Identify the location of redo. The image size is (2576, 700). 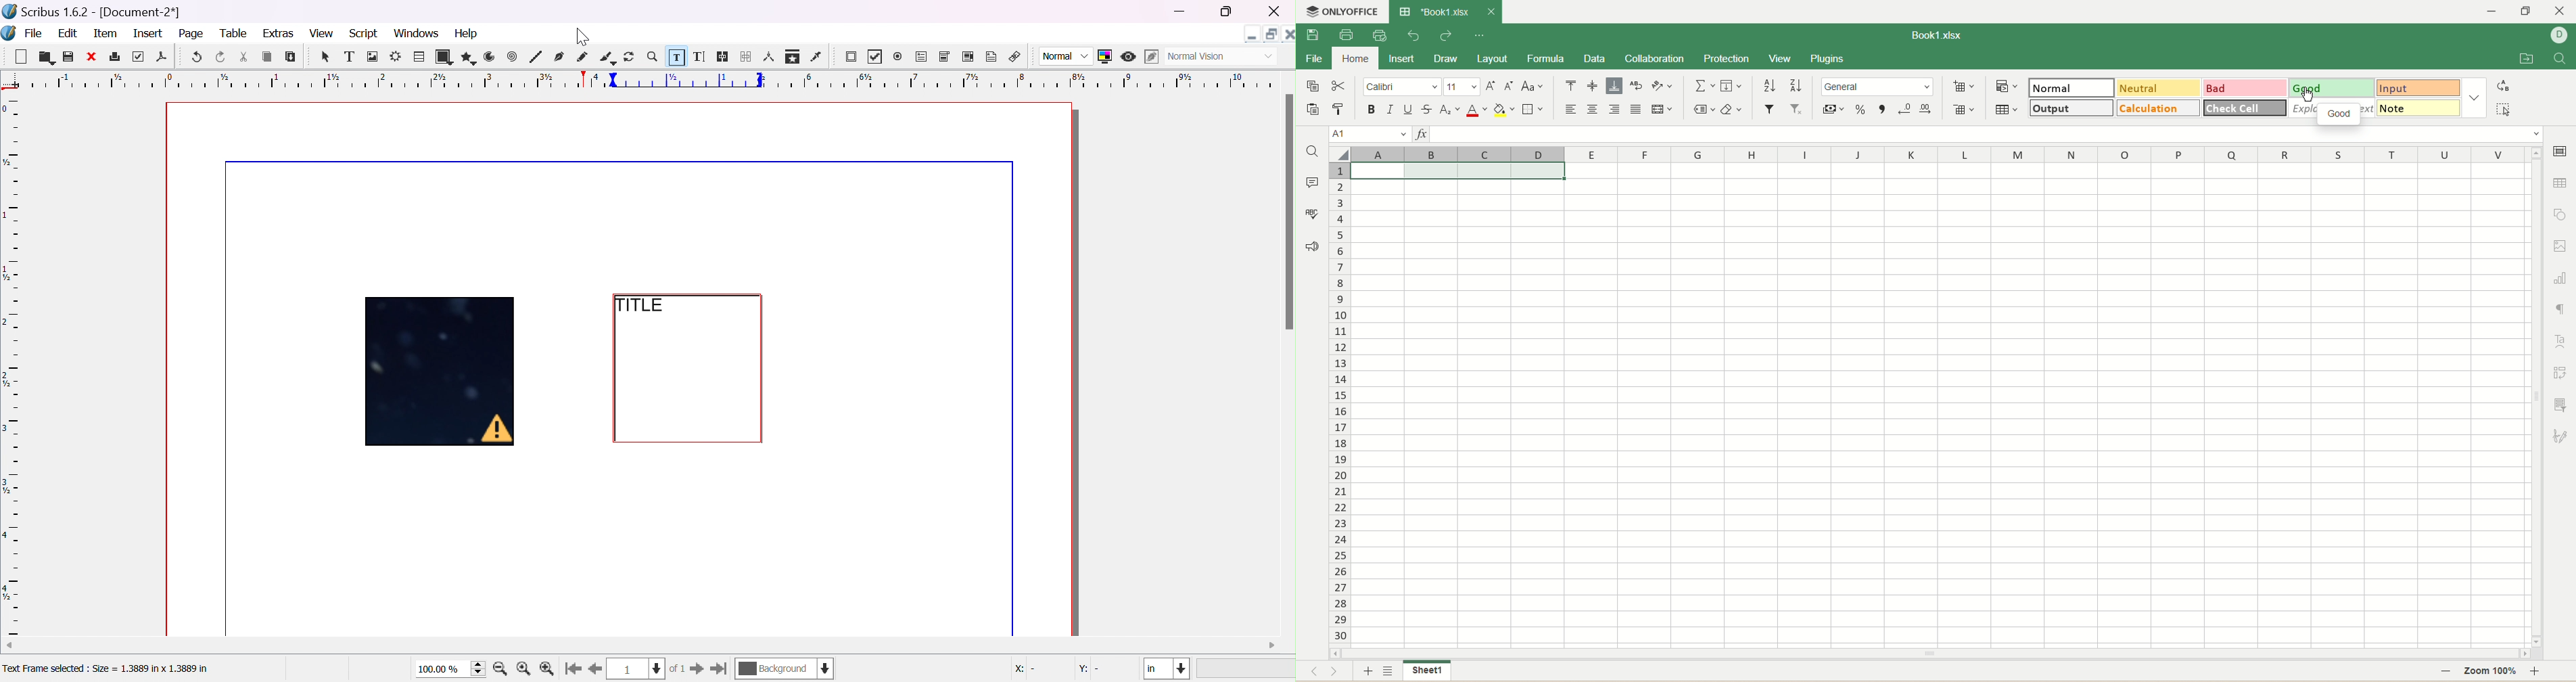
(1445, 35).